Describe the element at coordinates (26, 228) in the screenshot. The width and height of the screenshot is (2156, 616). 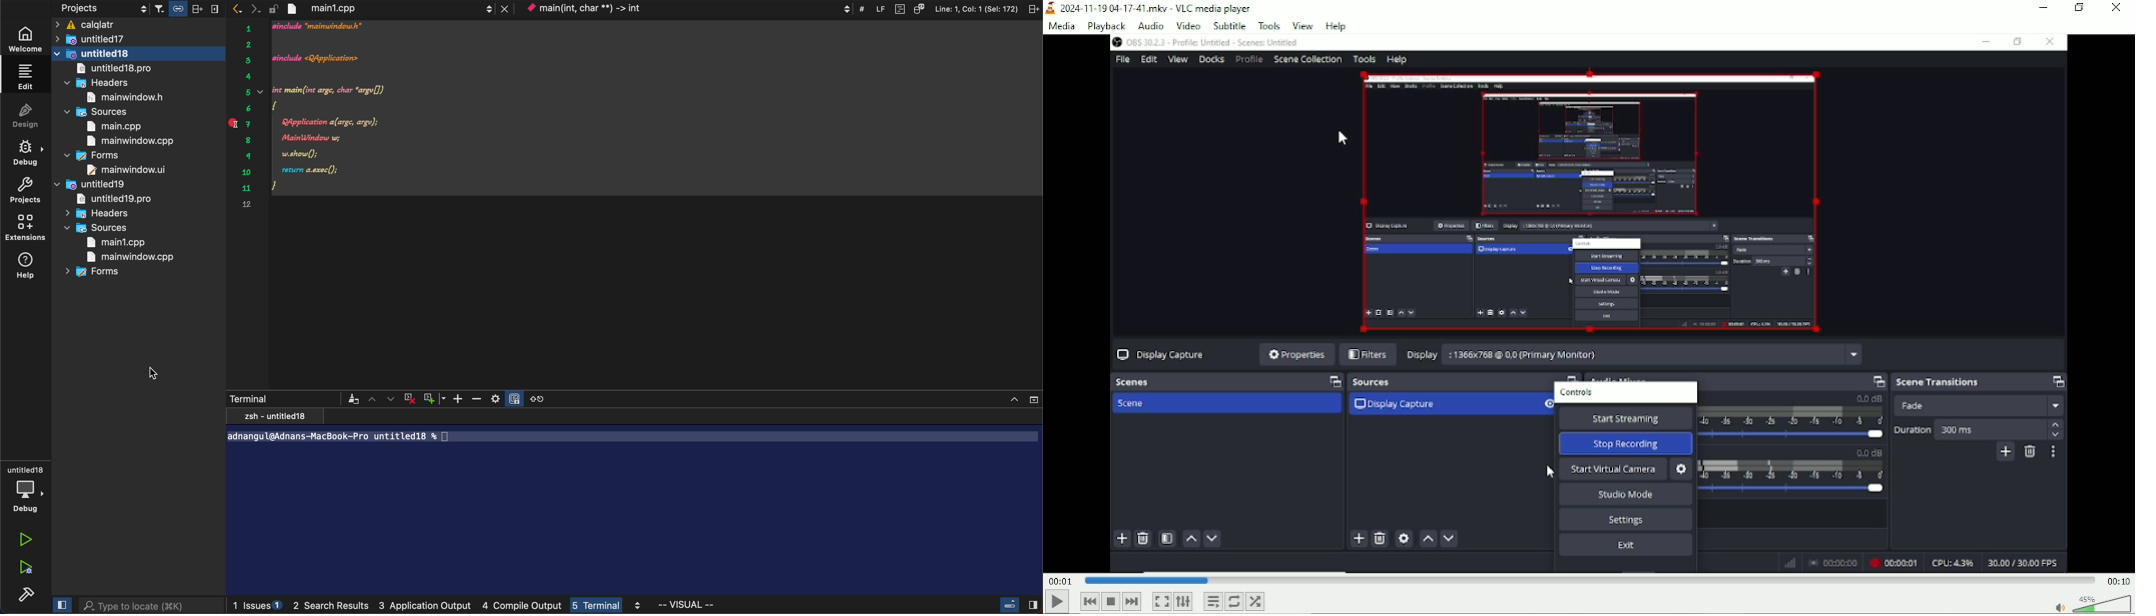
I see `extensions` at that location.